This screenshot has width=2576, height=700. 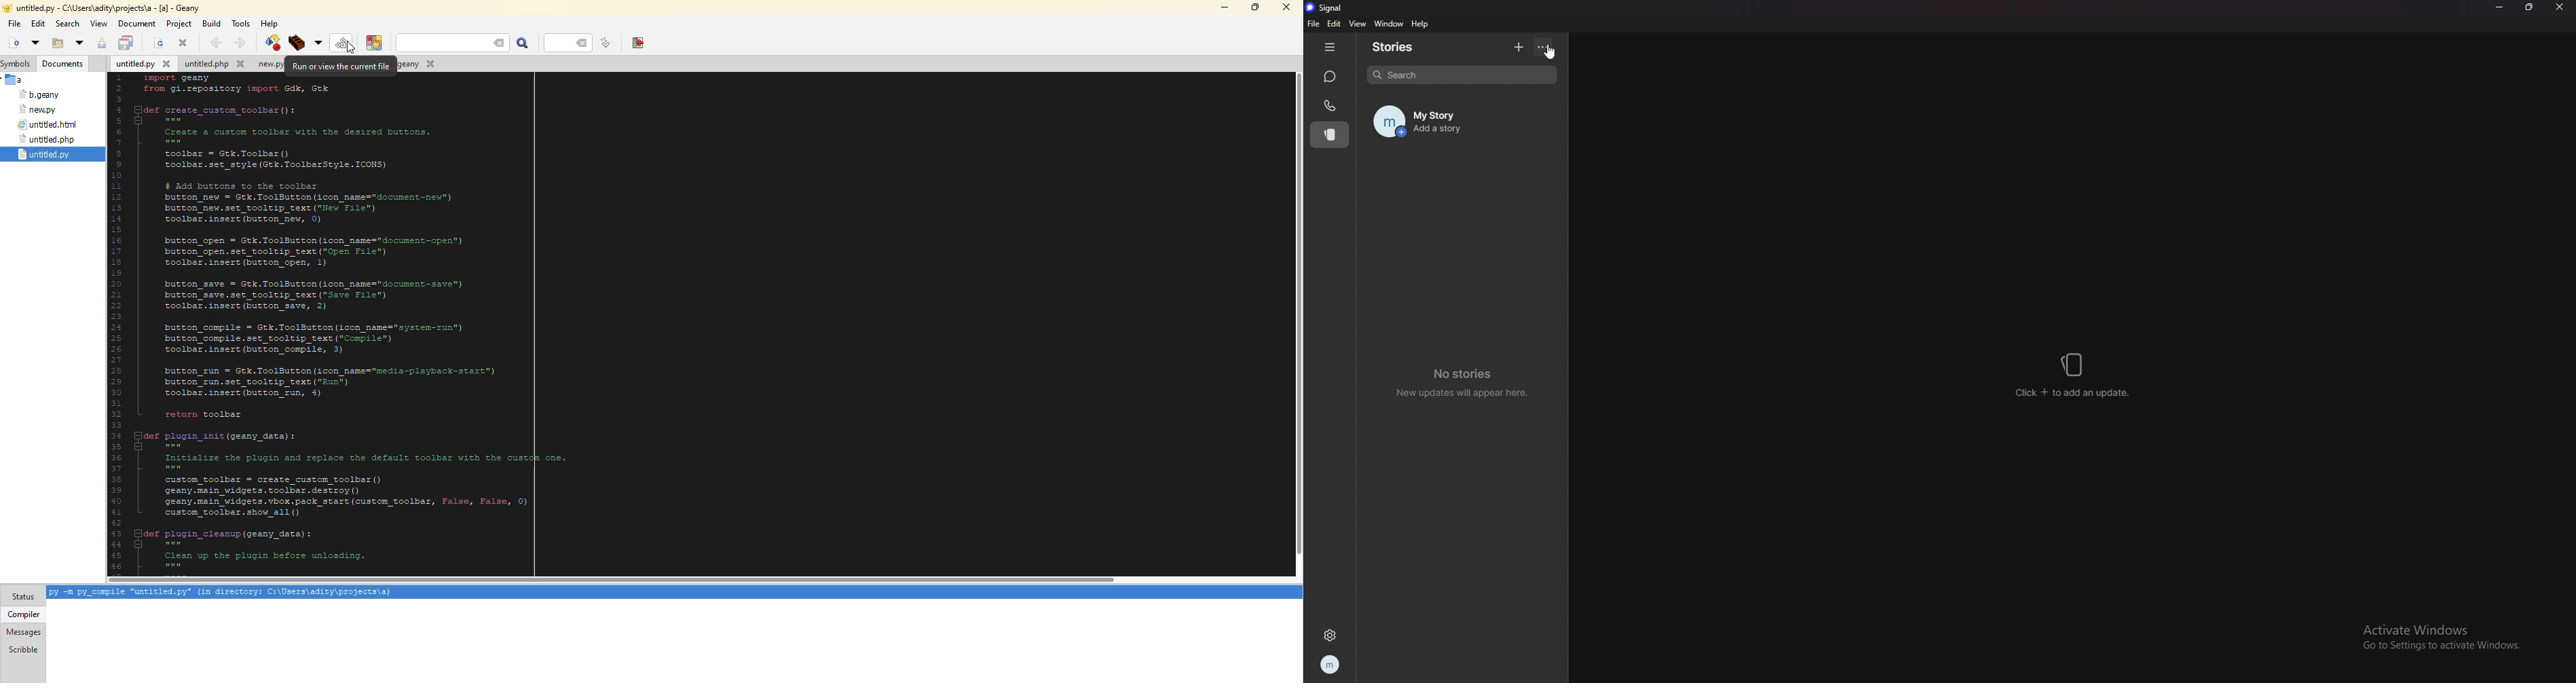 What do you see at coordinates (2073, 394) in the screenshot?
I see `click + to add an update` at bounding box center [2073, 394].